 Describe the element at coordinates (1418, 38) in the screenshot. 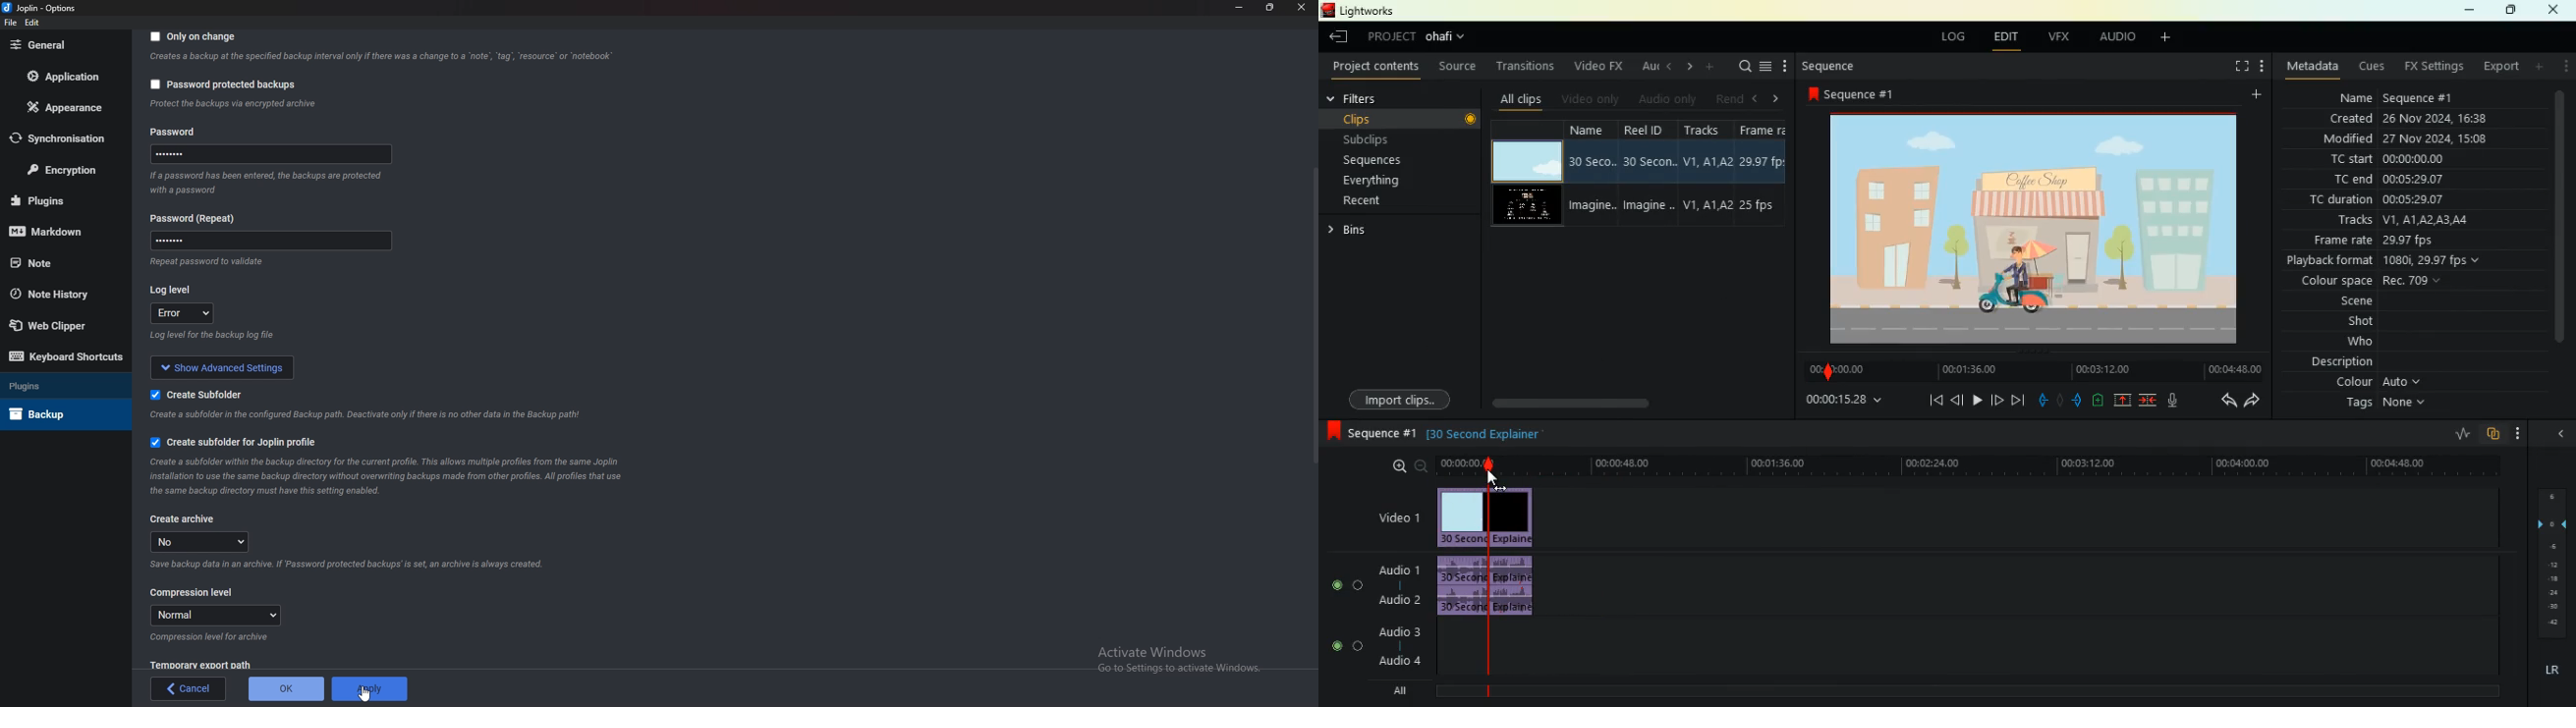

I see `project ` at that location.